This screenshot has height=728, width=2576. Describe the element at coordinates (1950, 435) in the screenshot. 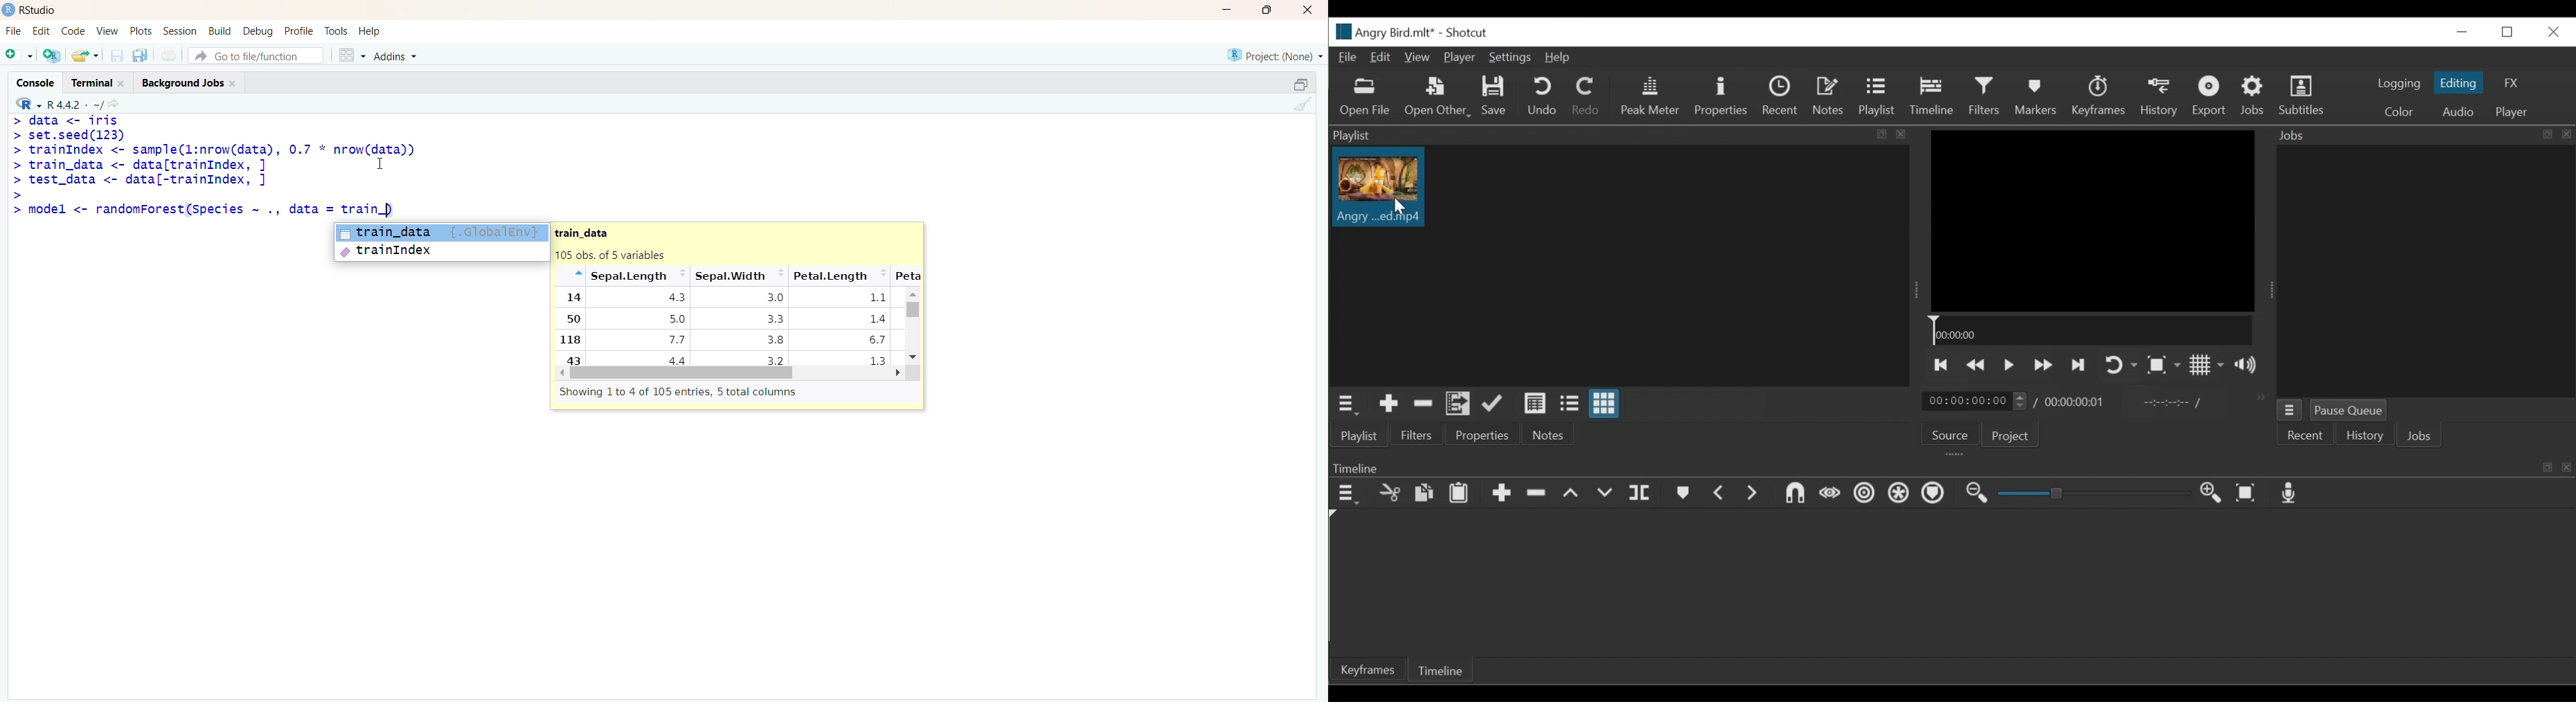

I see `Source` at that location.